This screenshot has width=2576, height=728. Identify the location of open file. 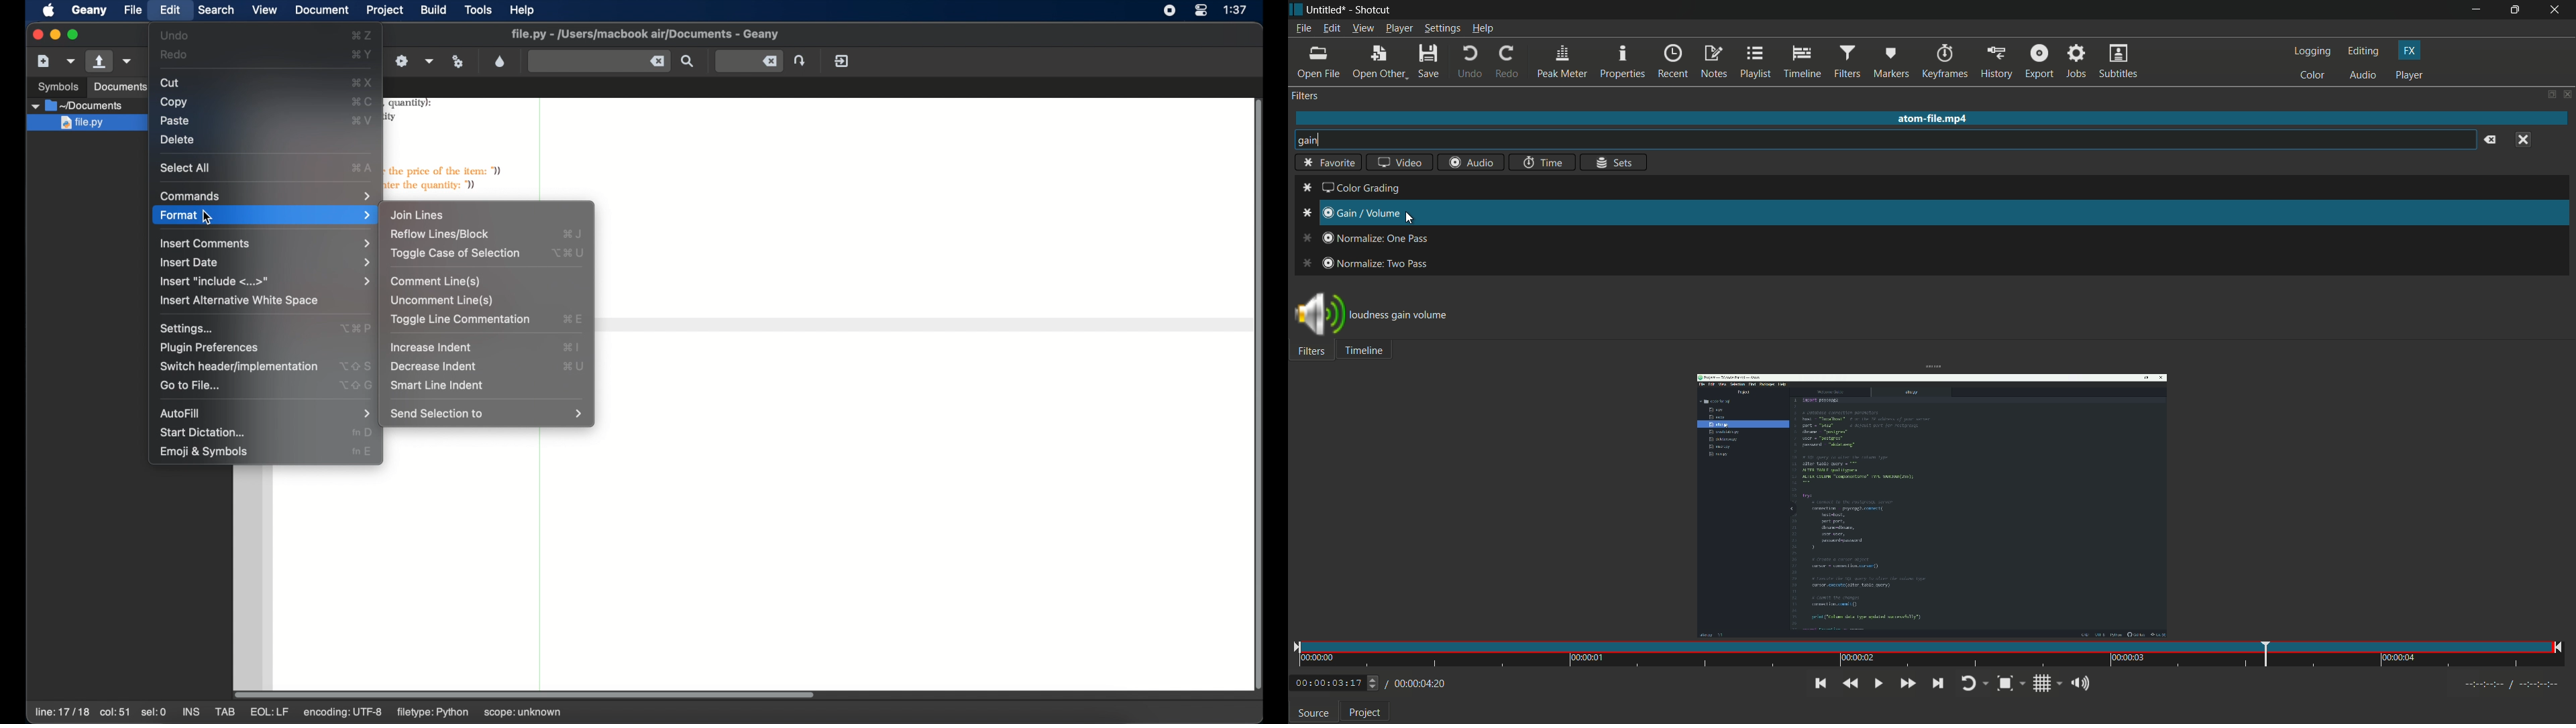
(1320, 62).